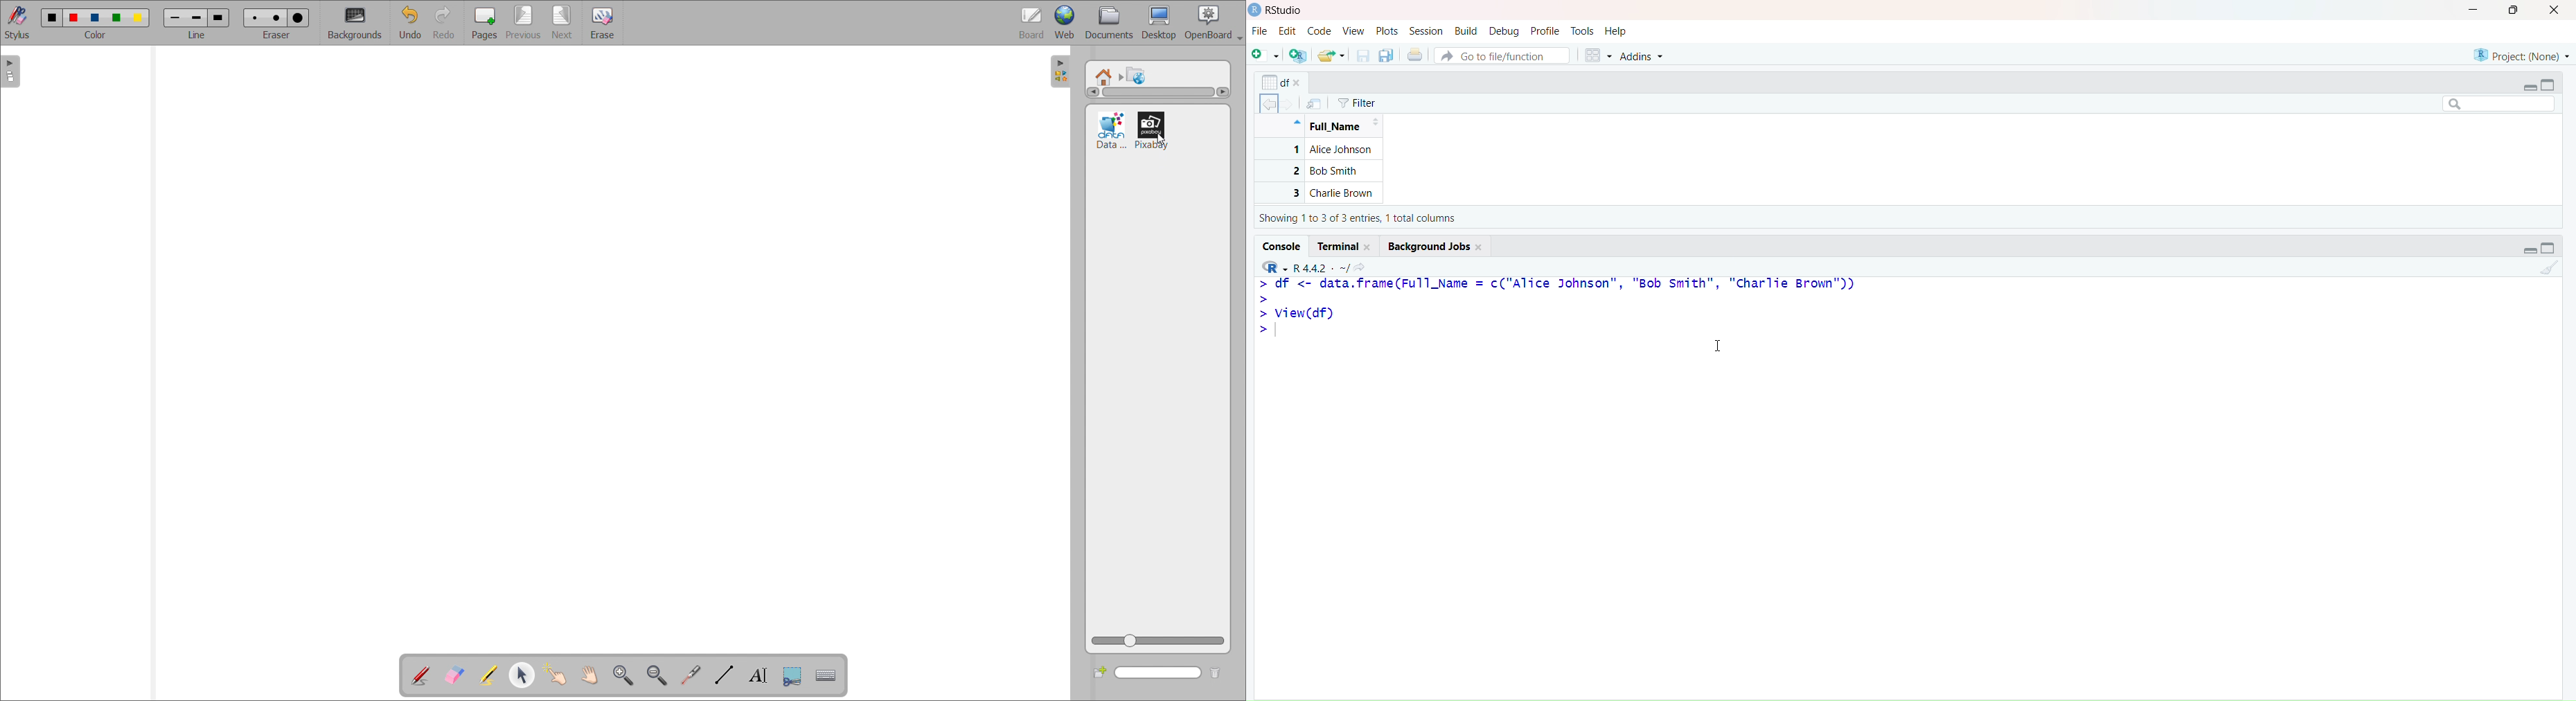 This screenshot has height=728, width=2576. I want to click on Background Jobs, so click(1436, 245).